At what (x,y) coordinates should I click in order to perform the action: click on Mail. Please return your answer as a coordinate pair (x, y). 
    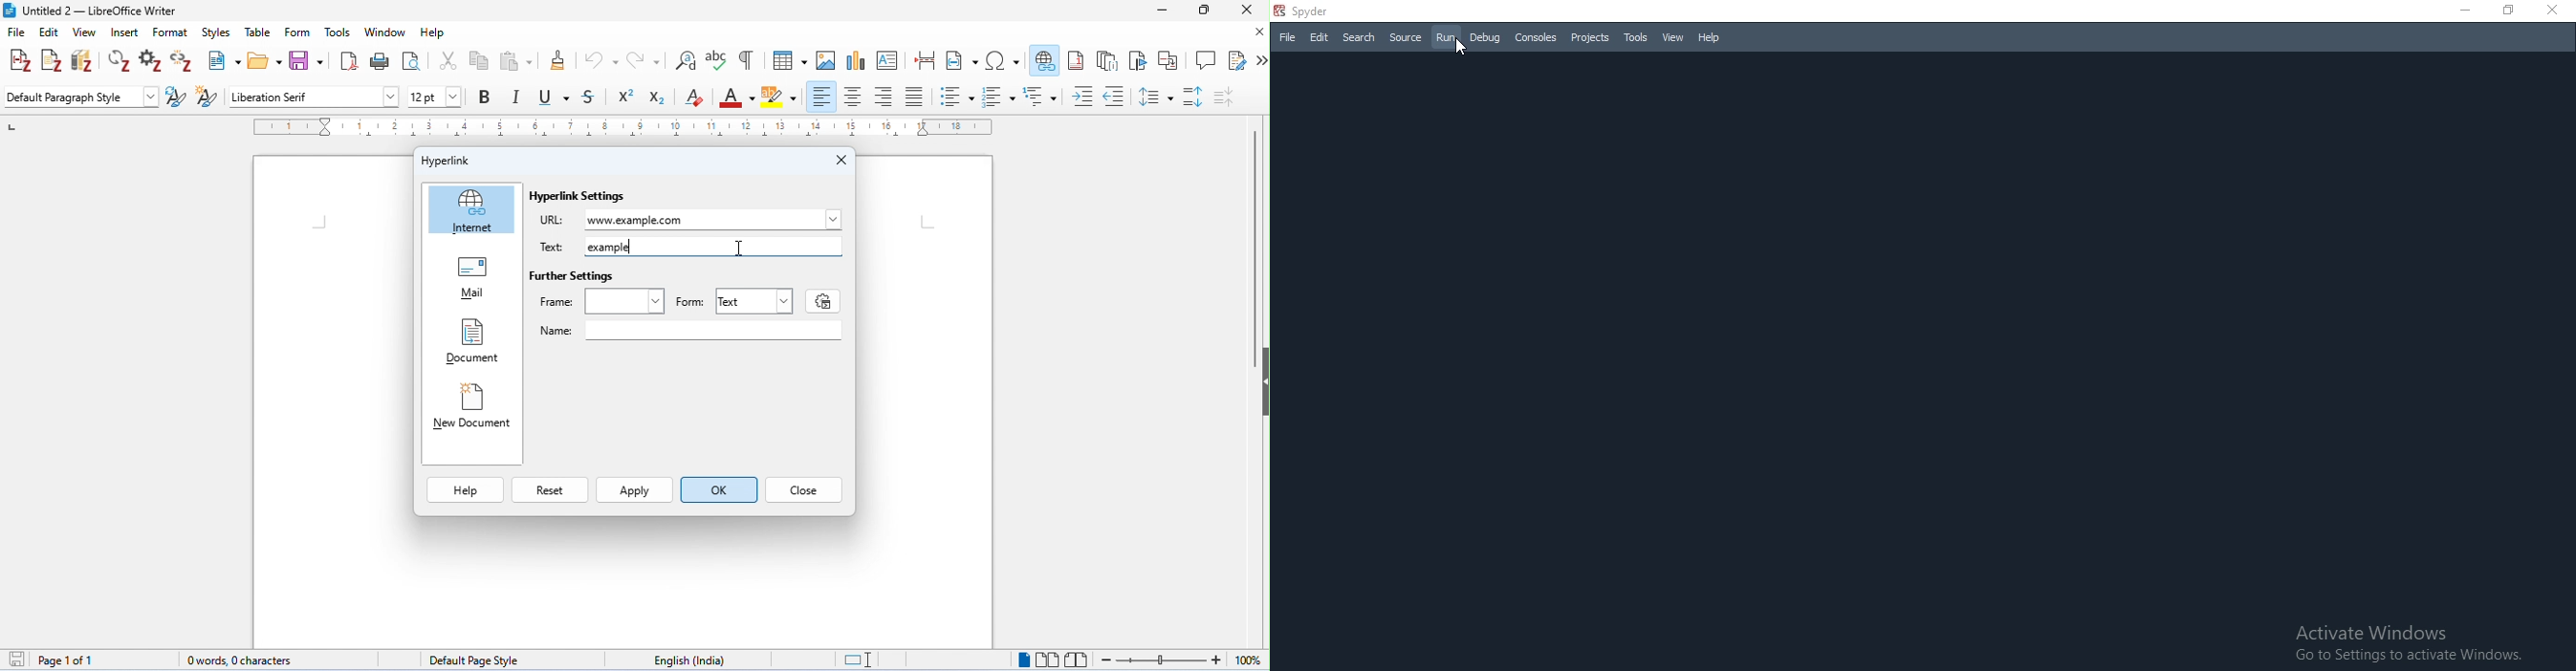
    Looking at the image, I should click on (472, 274).